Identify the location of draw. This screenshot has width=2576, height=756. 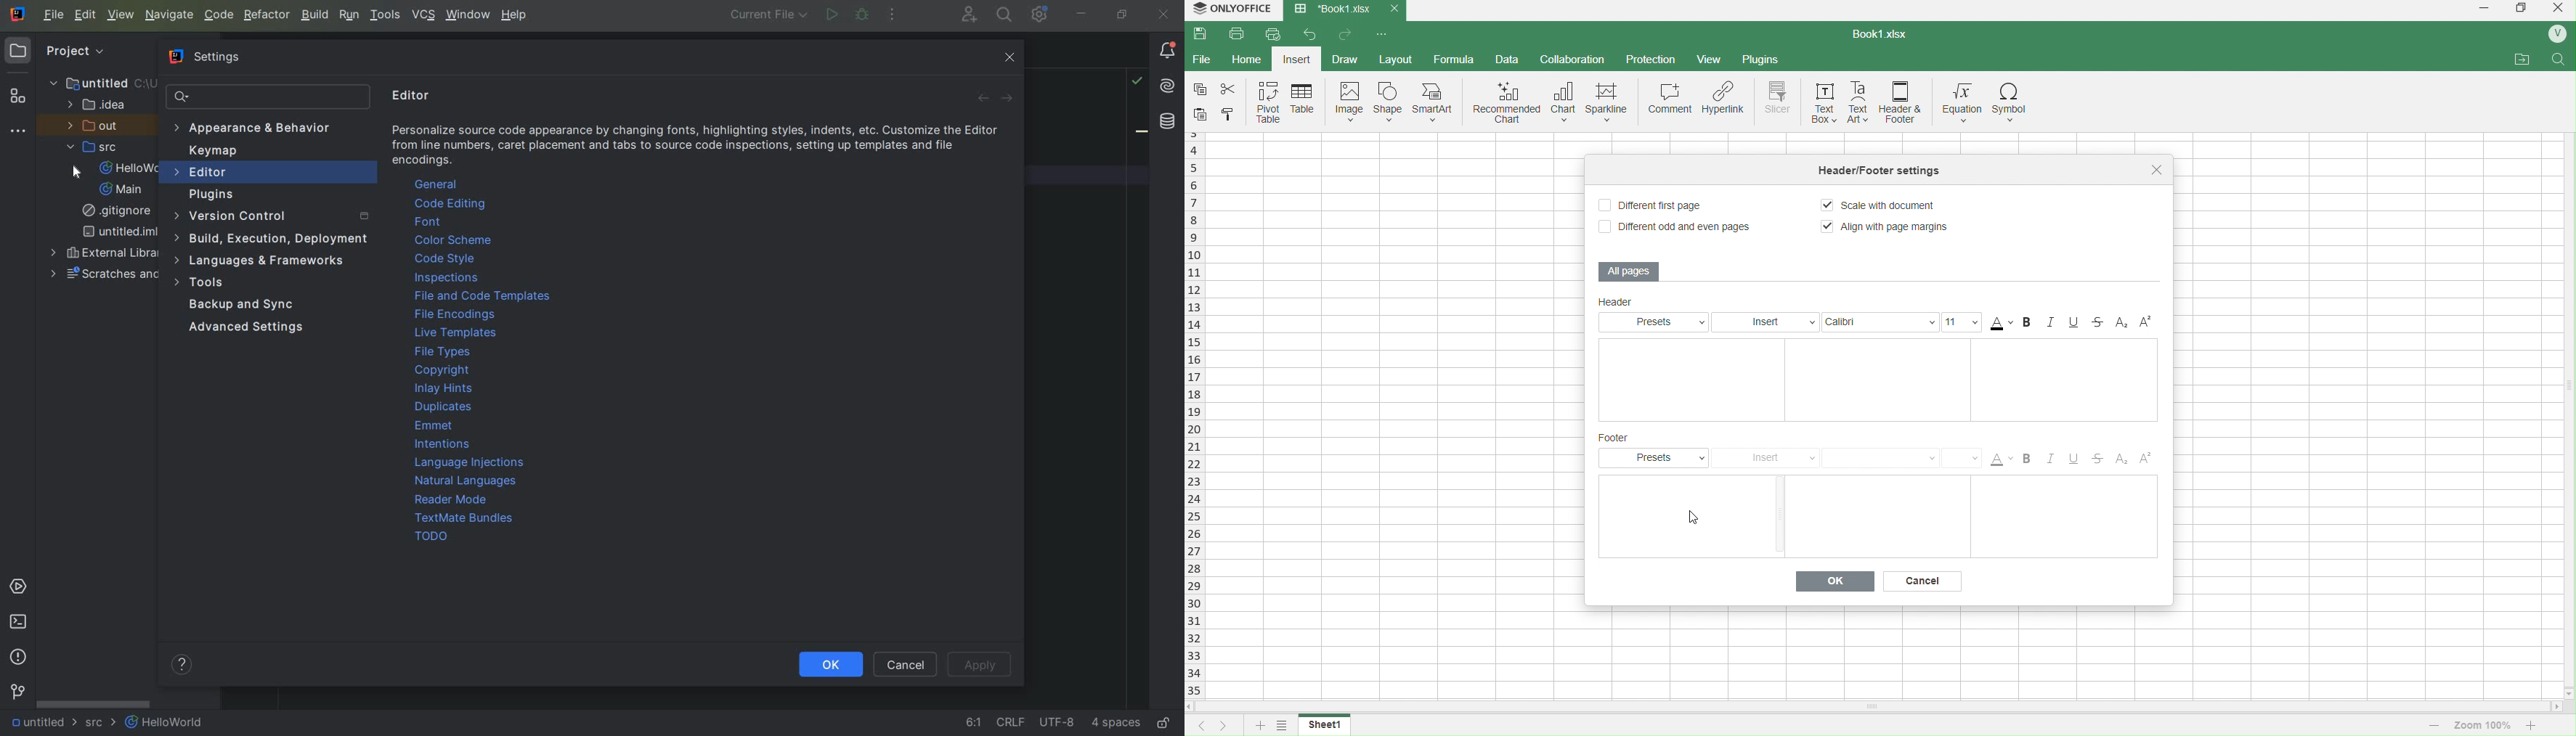
(1345, 60).